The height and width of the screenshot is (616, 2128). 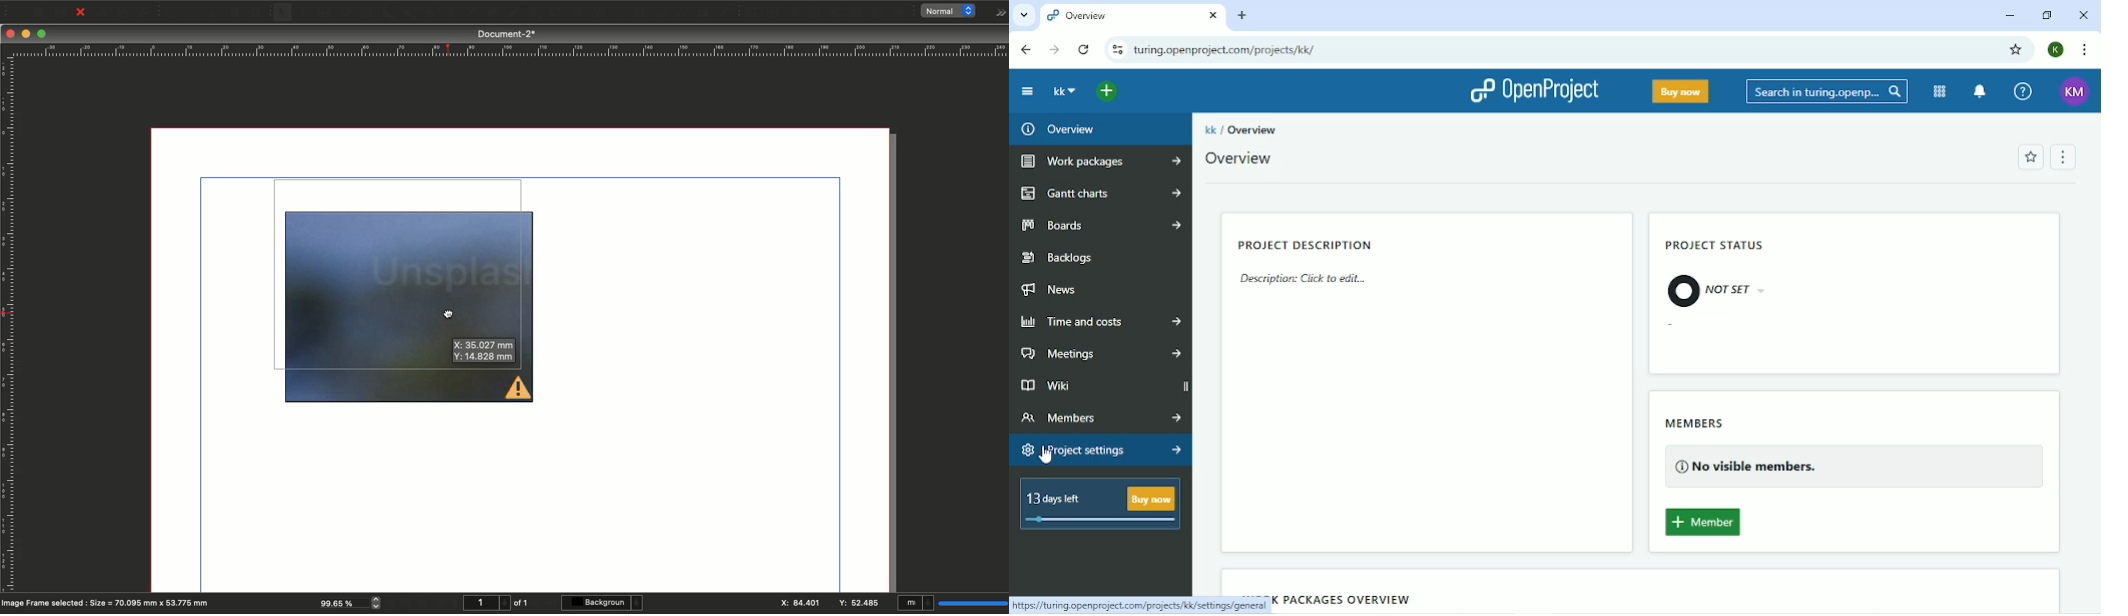 I want to click on Save as PDF, so click(x=146, y=12).